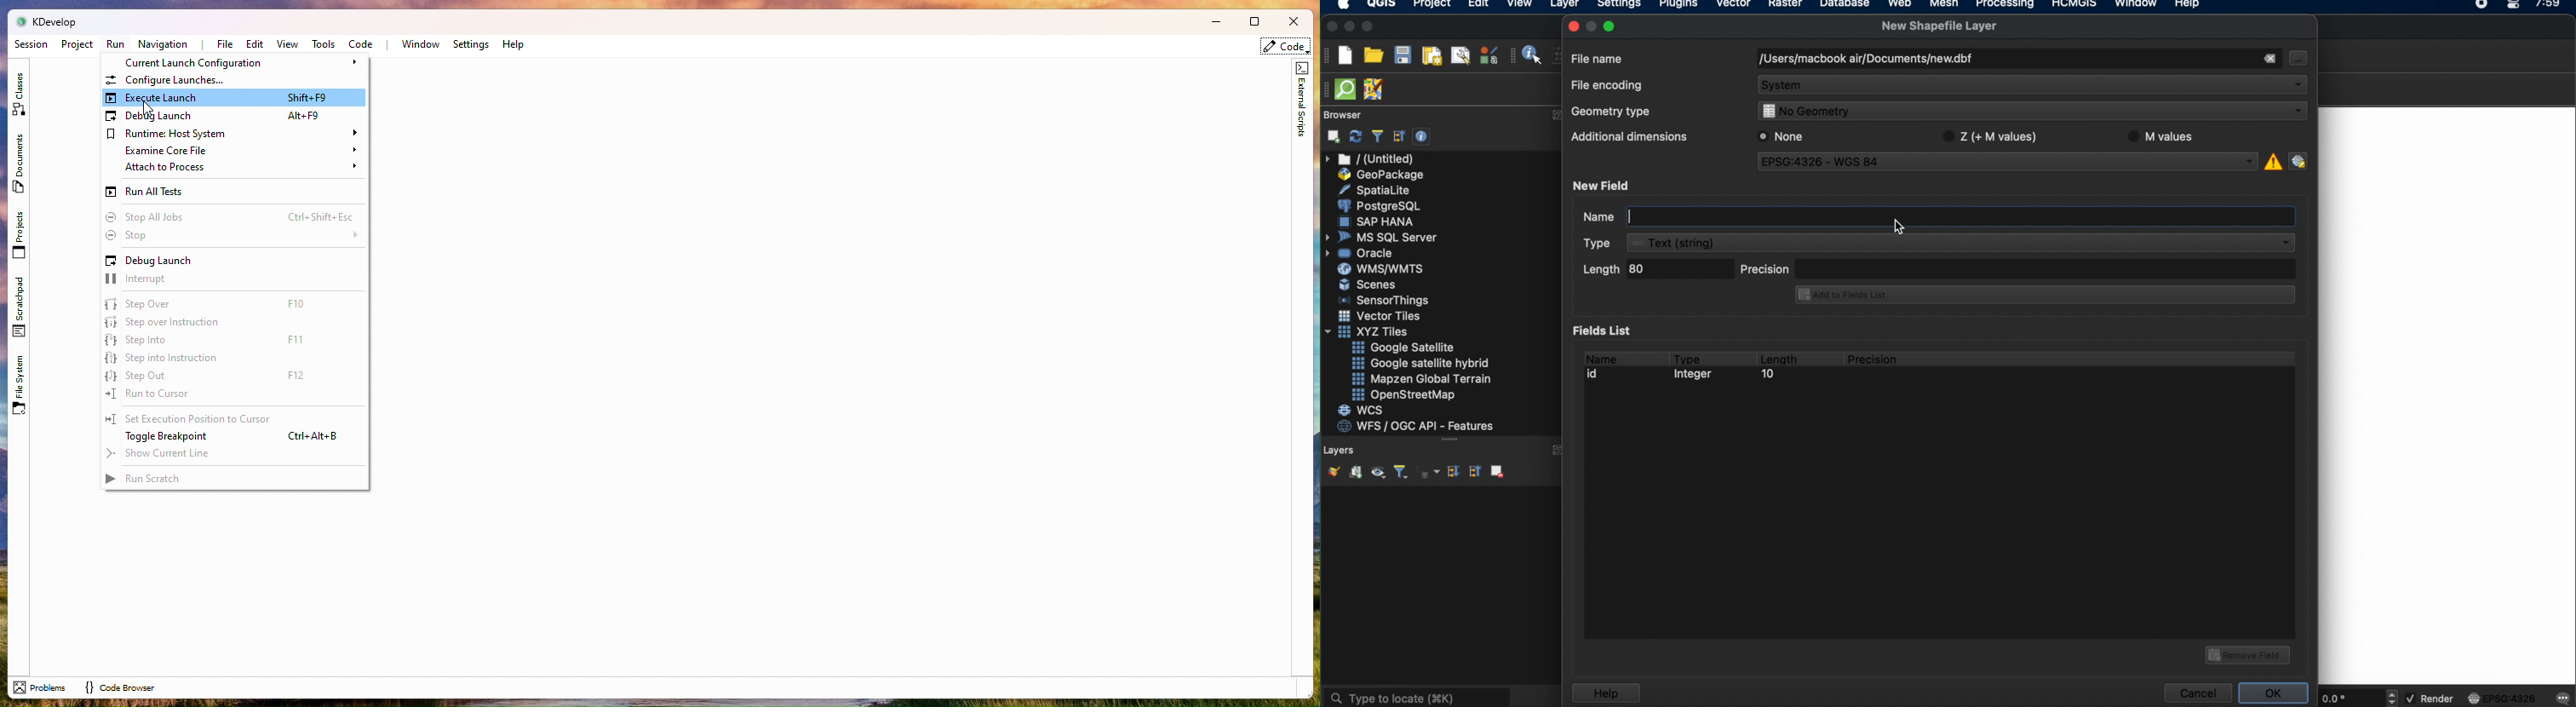 Image resolution: width=2576 pixels, height=728 pixels. Describe the element at coordinates (1461, 55) in the screenshot. I see `show layout` at that location.